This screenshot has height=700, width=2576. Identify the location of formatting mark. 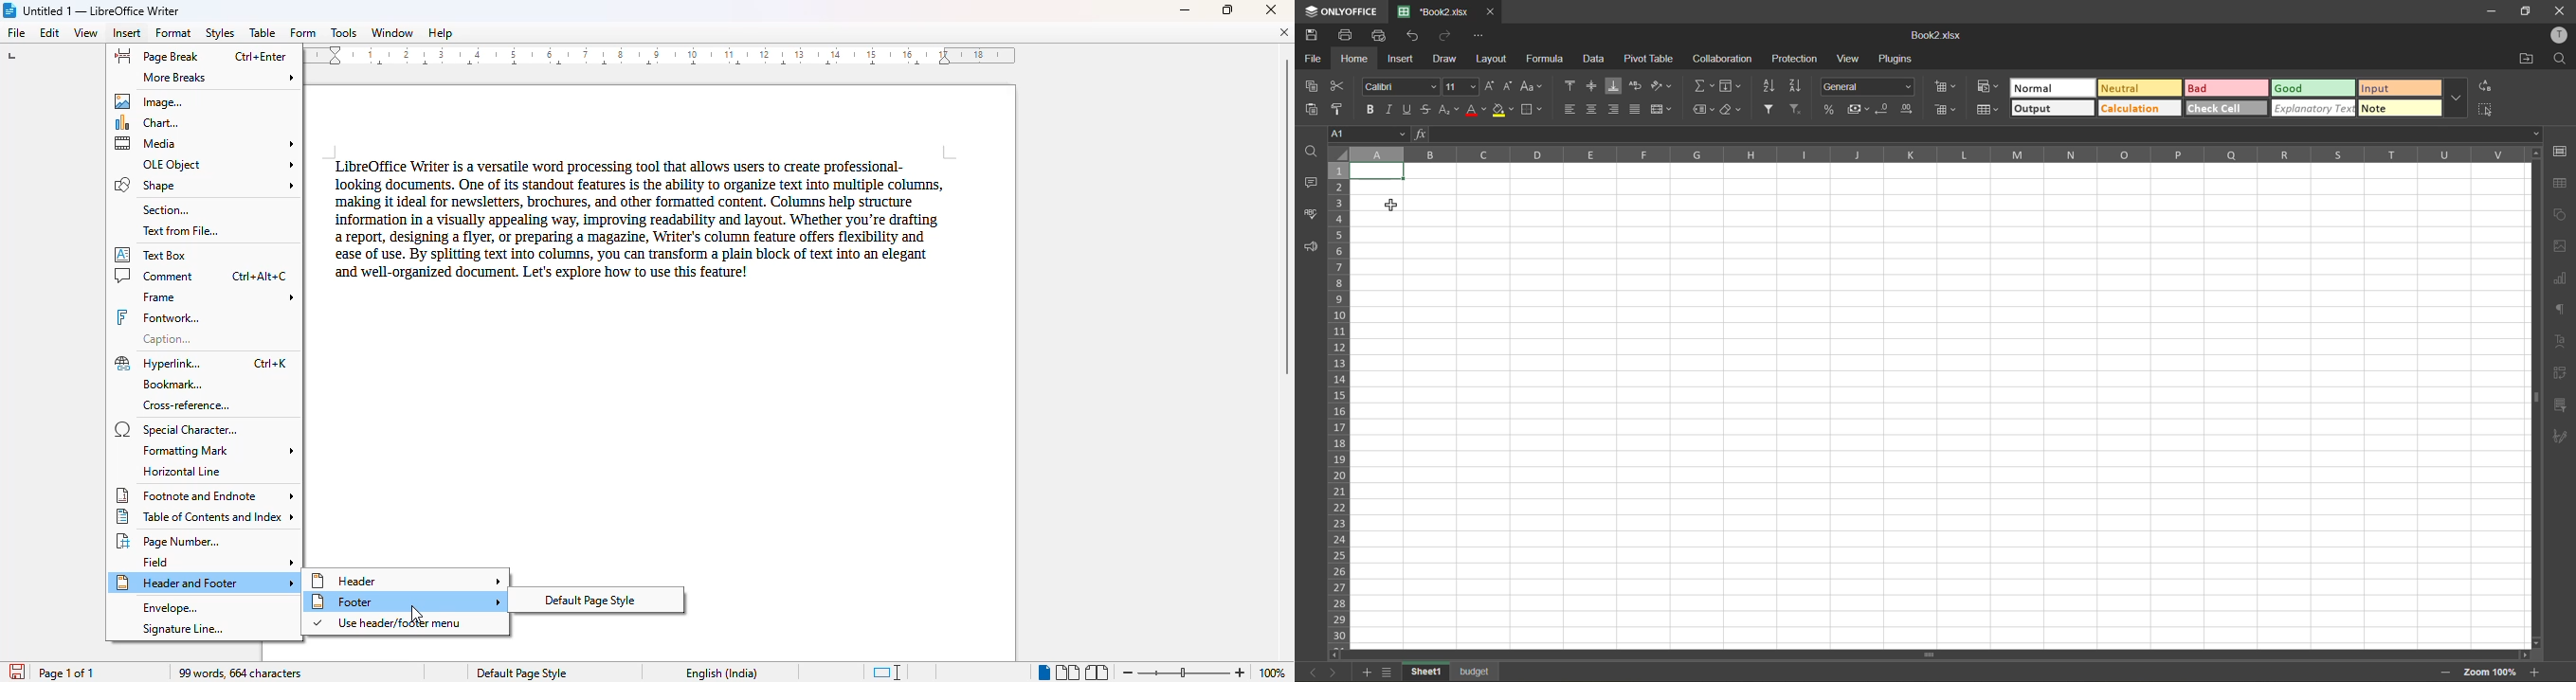
(216, 451).